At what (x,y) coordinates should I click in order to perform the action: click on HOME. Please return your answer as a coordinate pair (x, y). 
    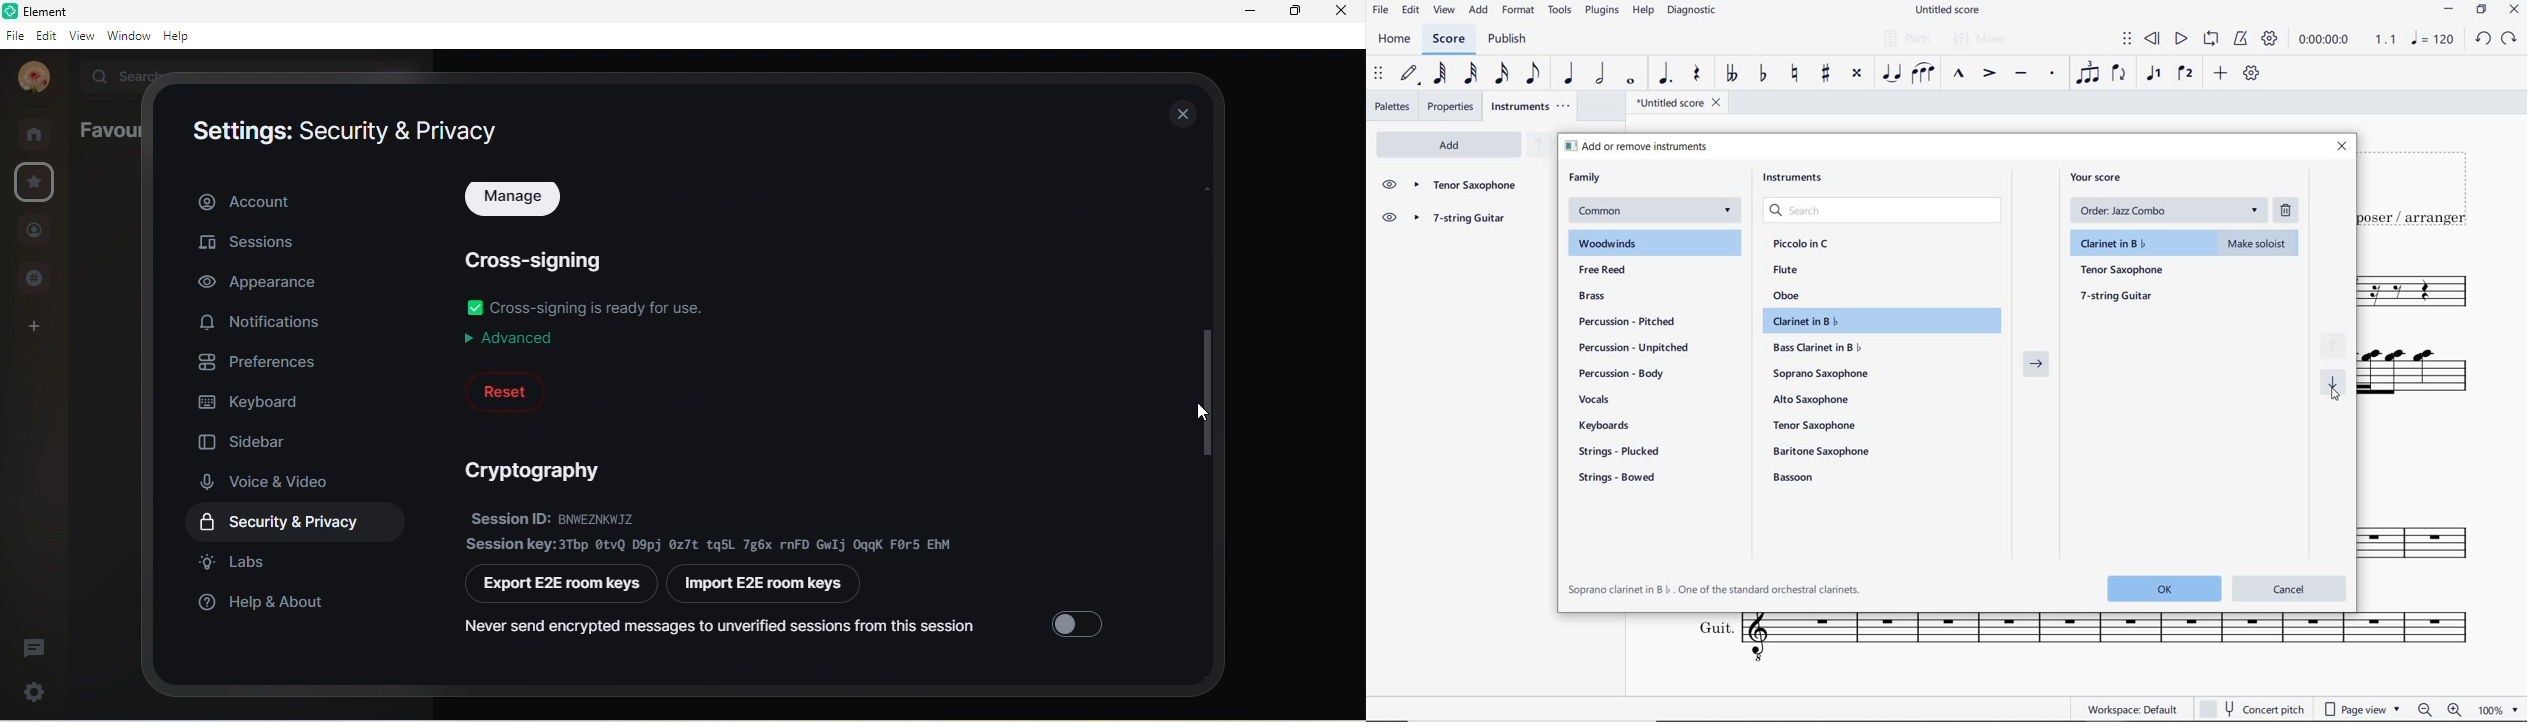
    Looking at the image, I should click on (1395, 40).